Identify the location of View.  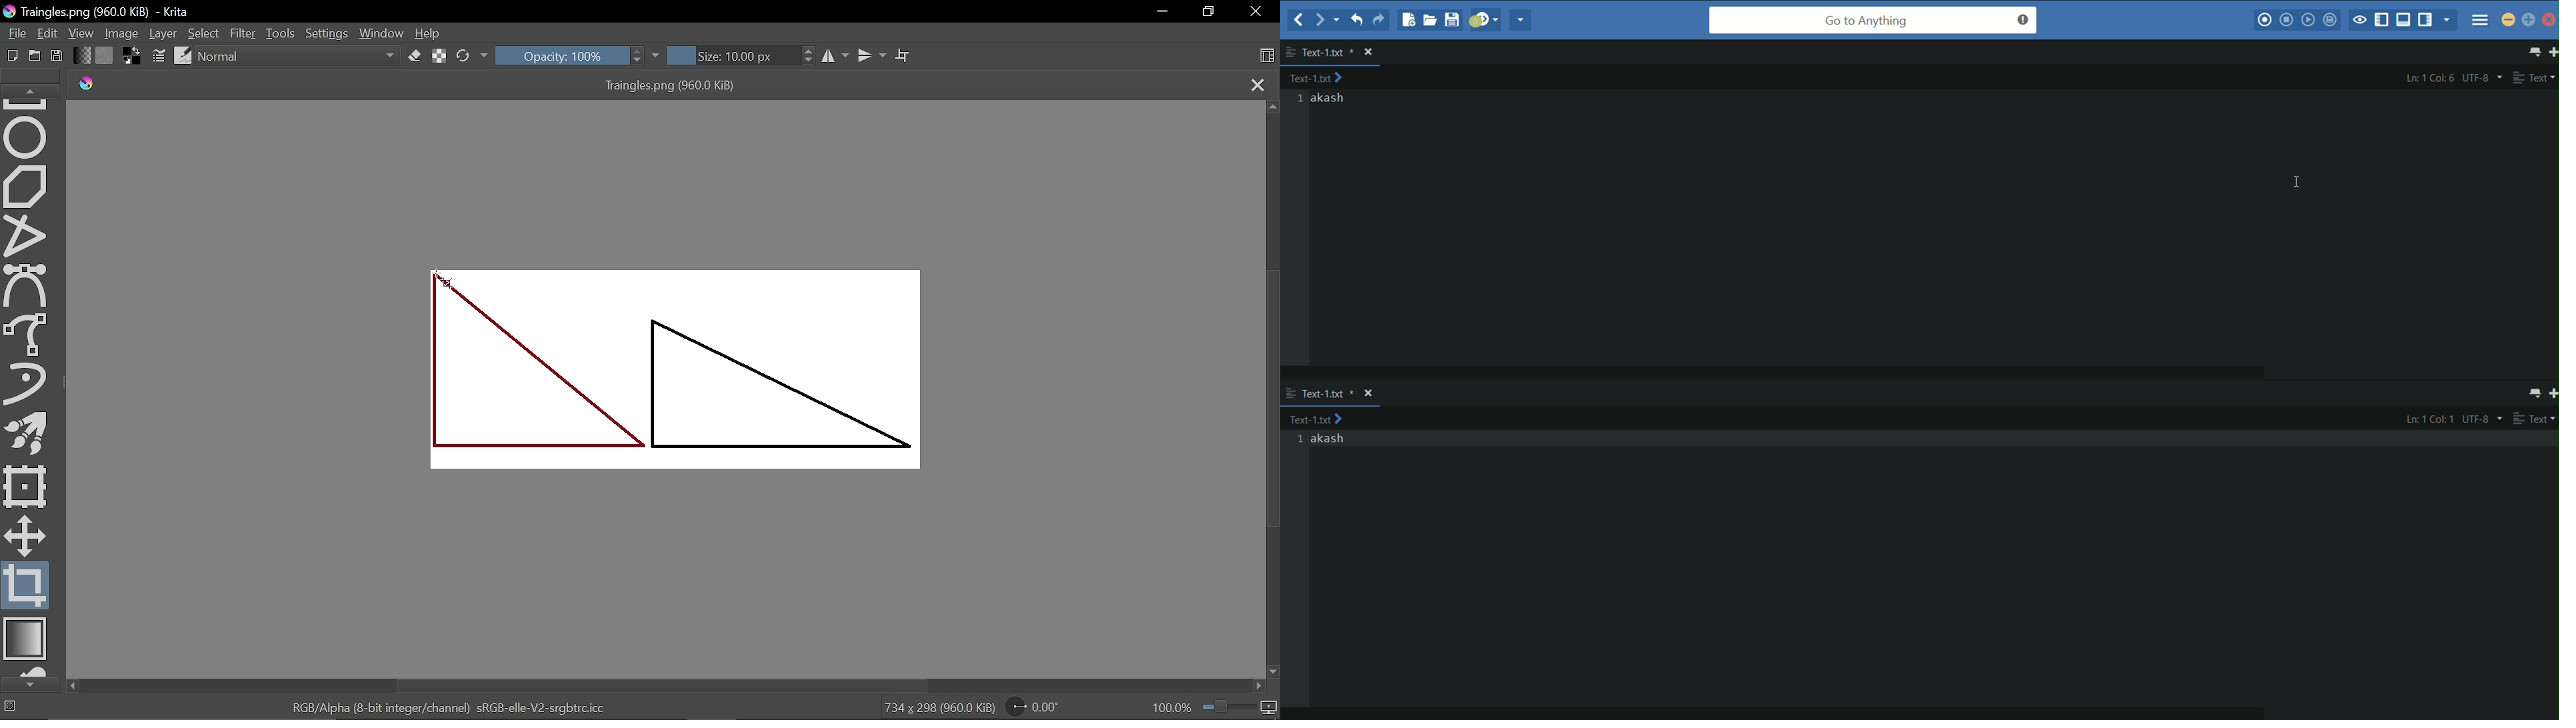
(82, 33).